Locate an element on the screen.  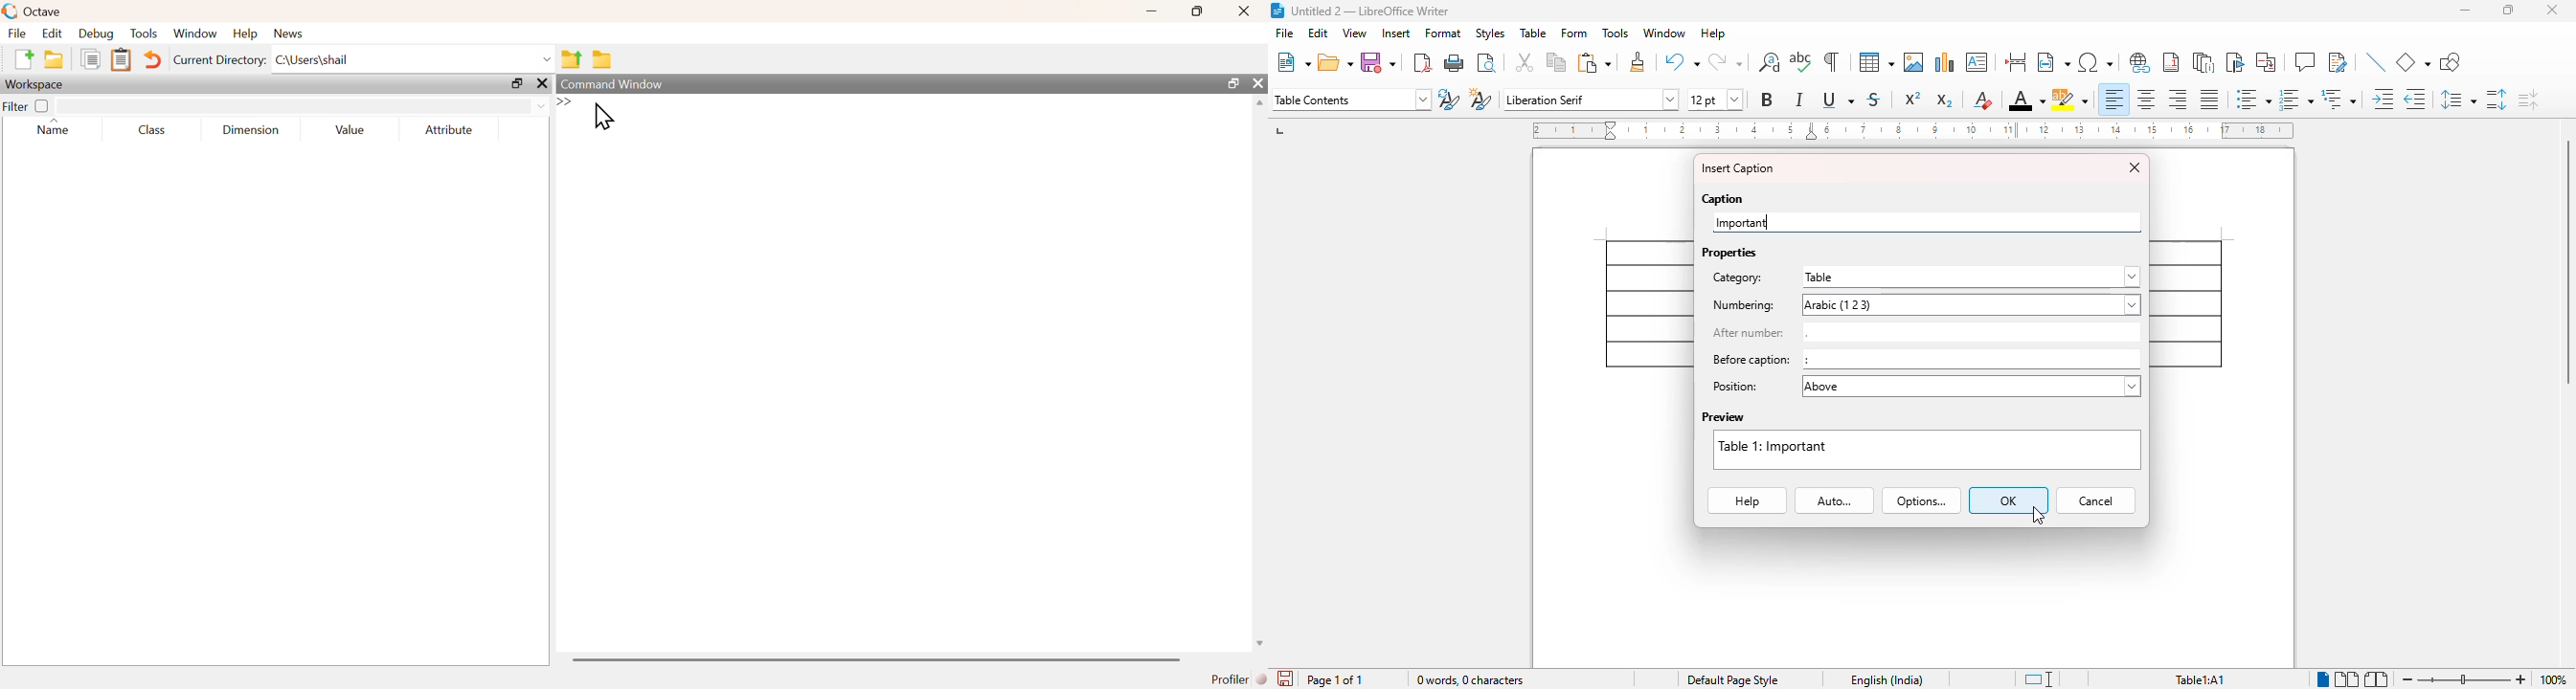
insert hyperlink is located at coordinates (2139, 62).